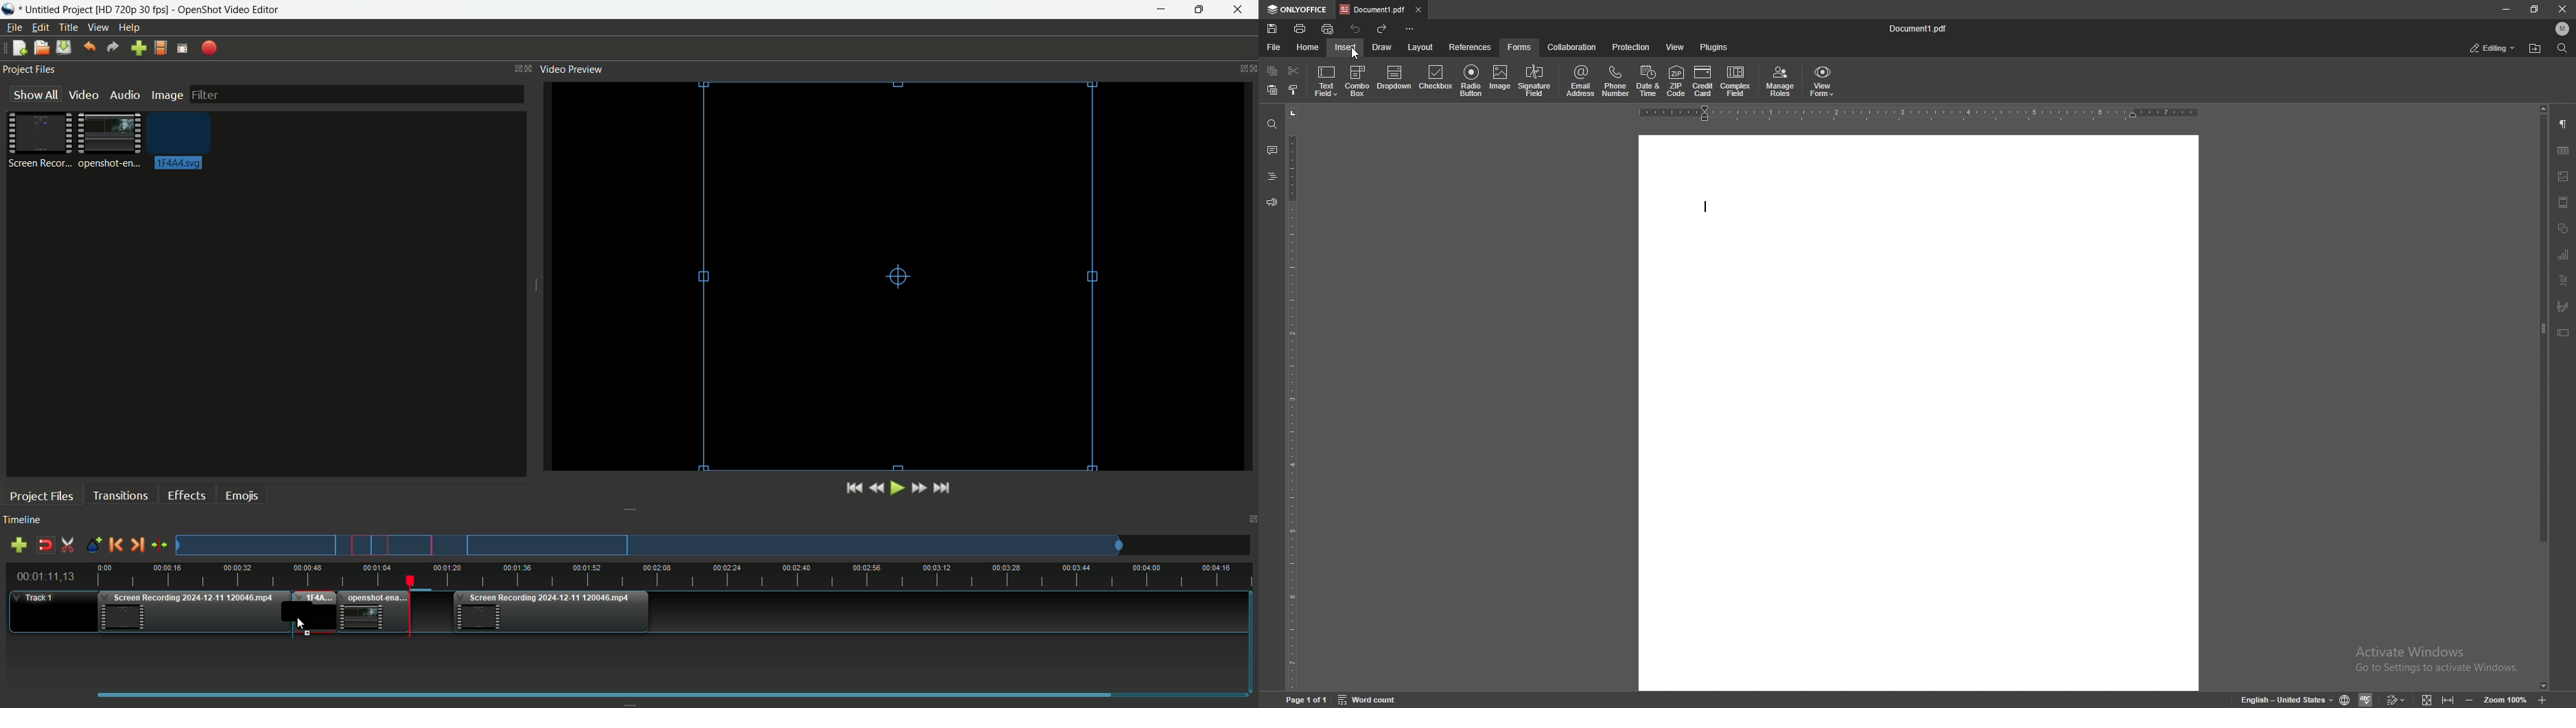  Describe the element at coordinates (230, 10) in the screenshot. I see `App name` at that location.